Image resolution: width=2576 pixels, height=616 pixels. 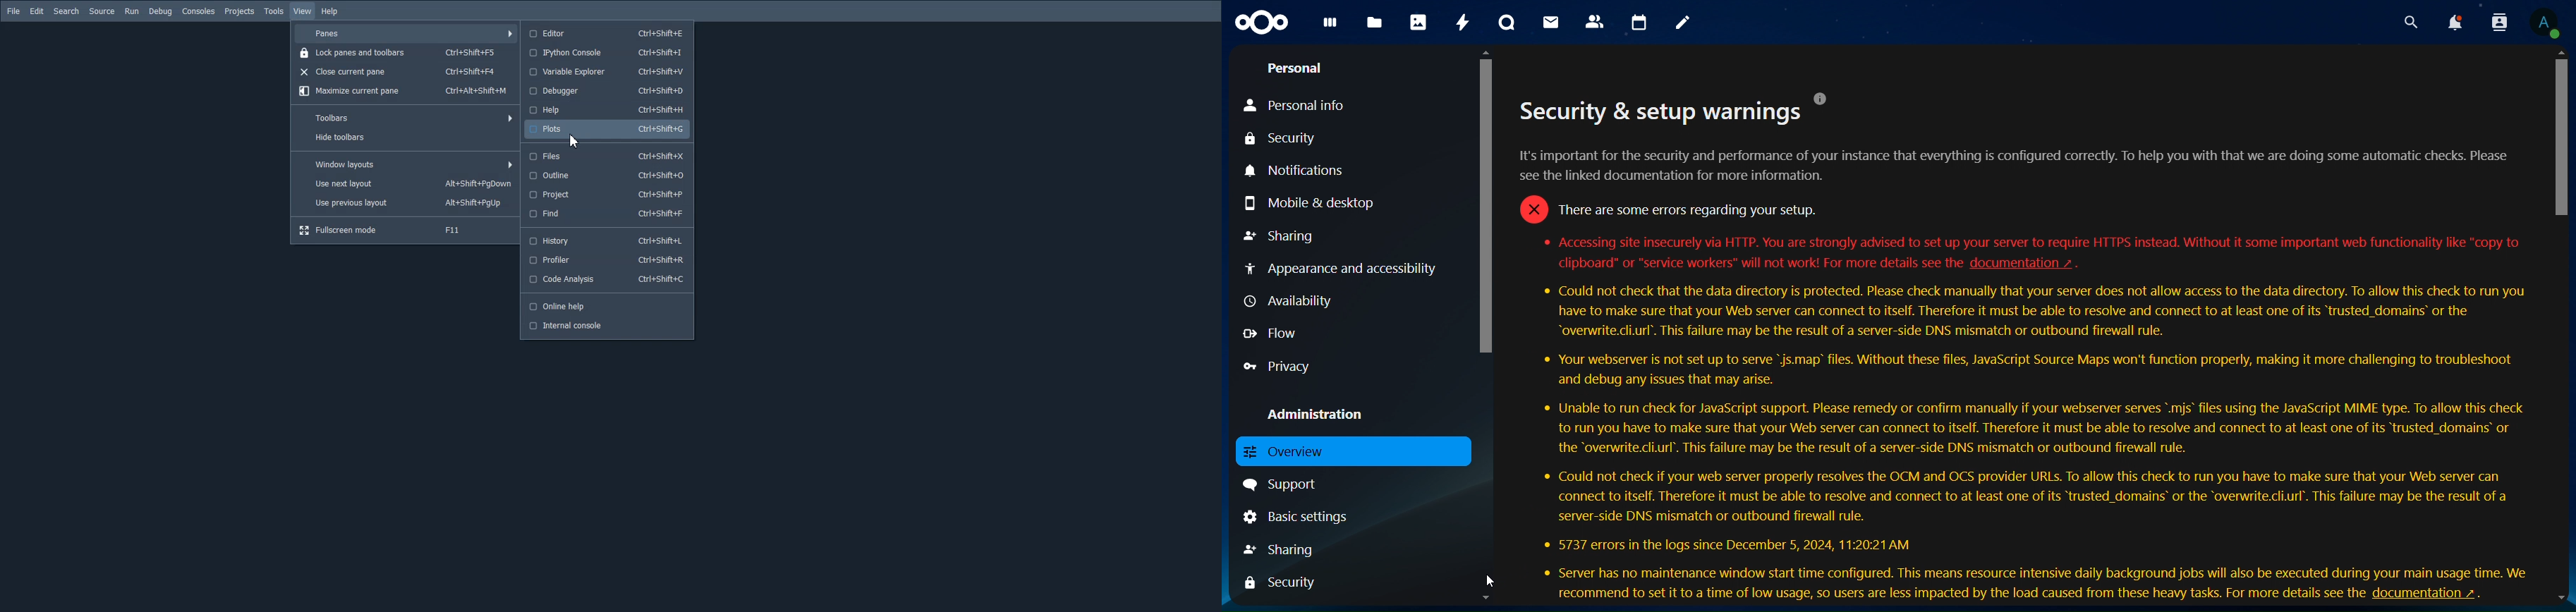 I want to click on contacts, so click(x=1595, y=23).